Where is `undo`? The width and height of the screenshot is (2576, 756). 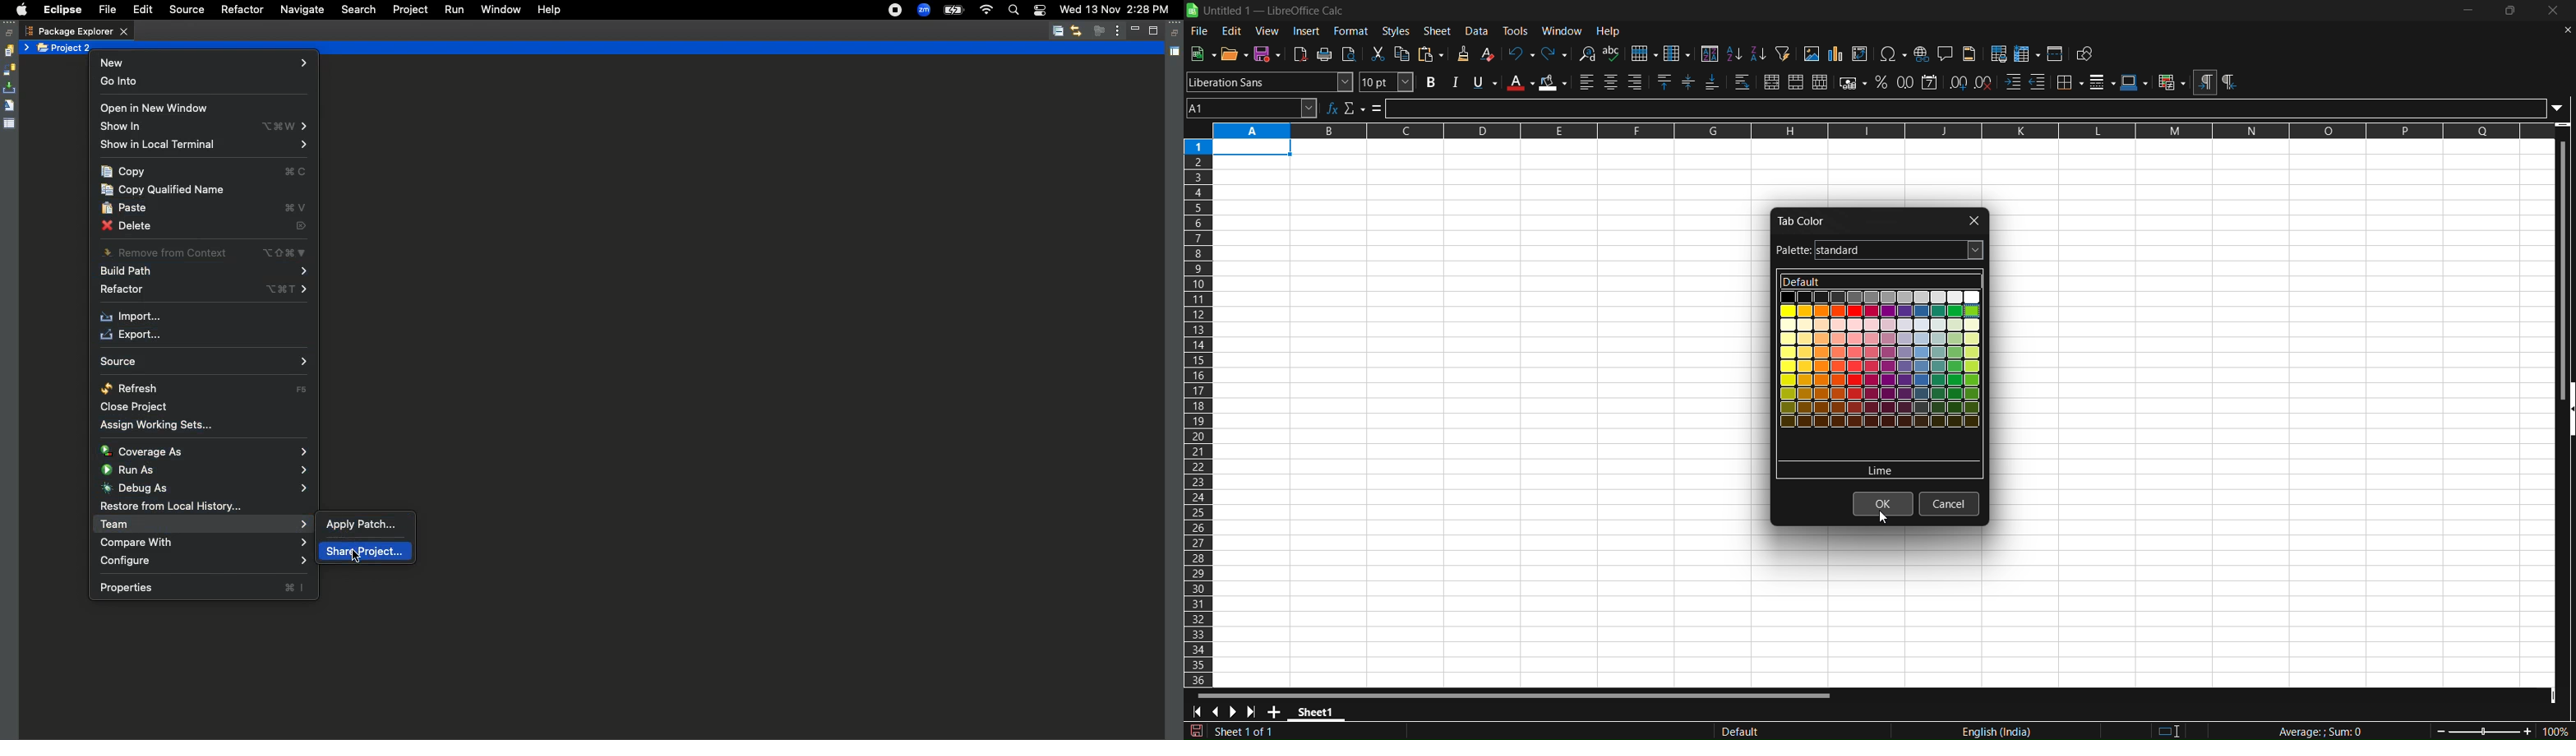
undo is located at coordinates (1520, 53).